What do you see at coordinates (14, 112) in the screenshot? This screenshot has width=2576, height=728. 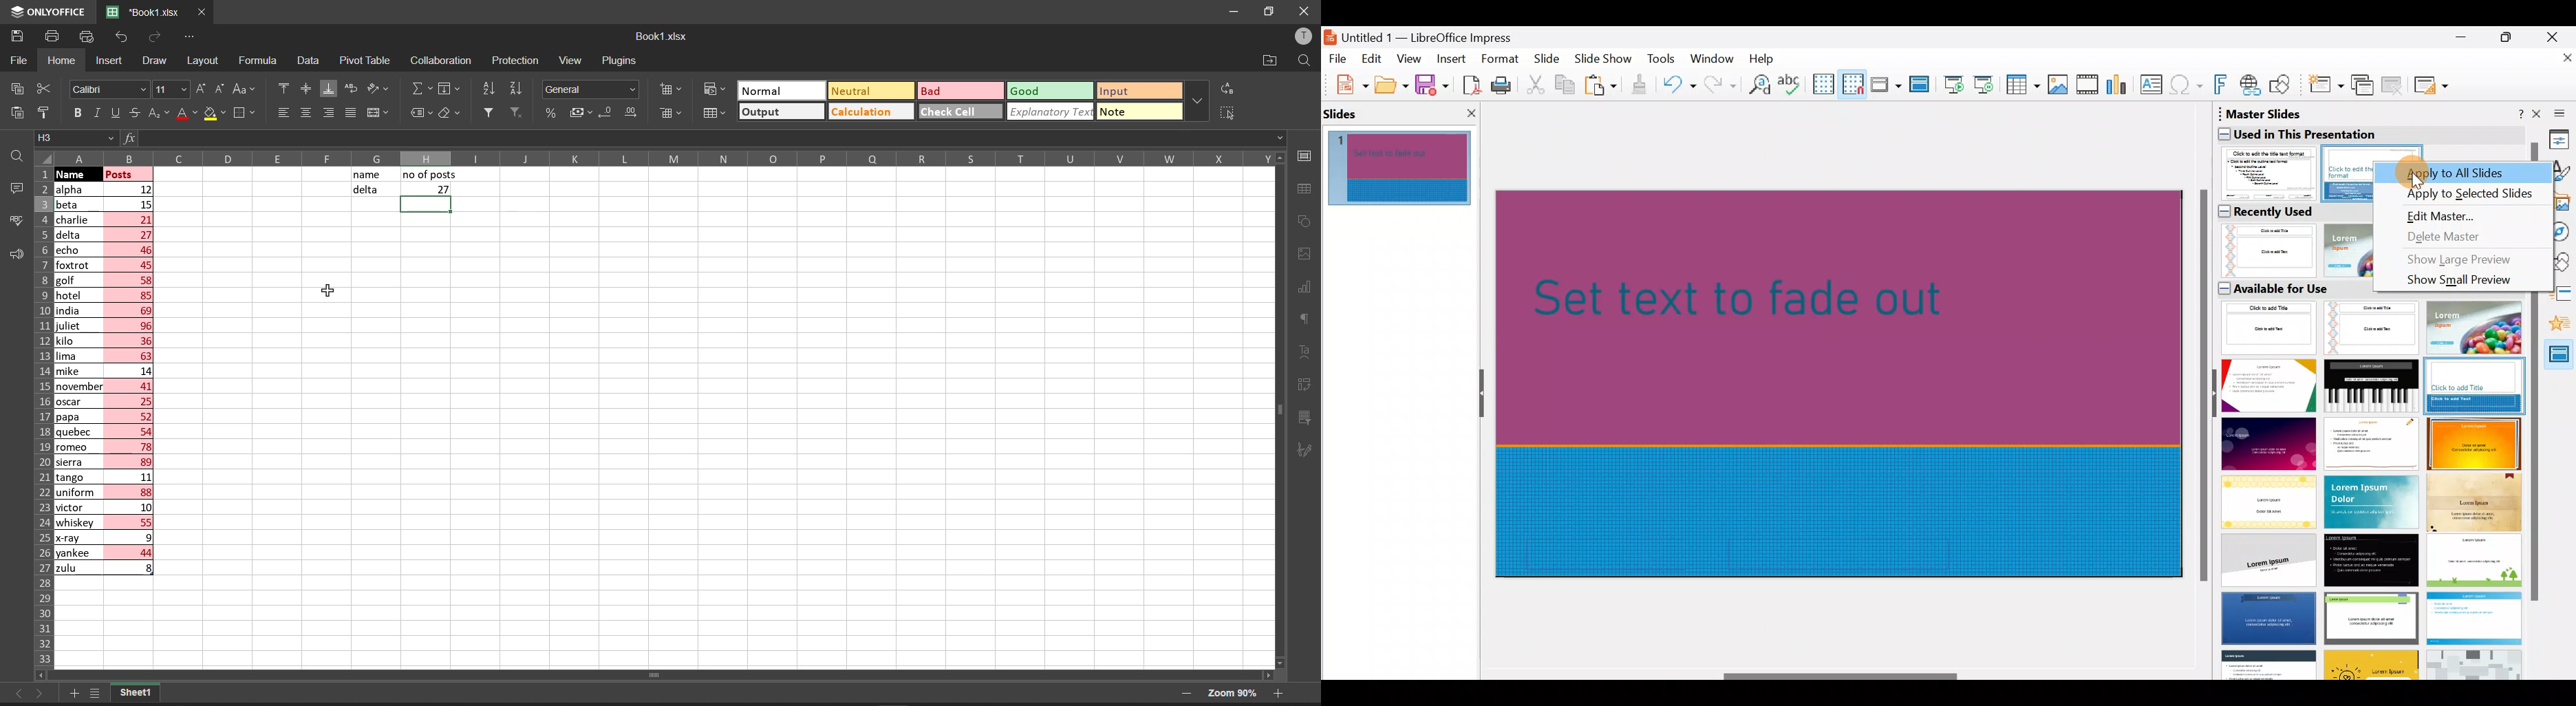 I see `paste` at bounding box center [14, 112].